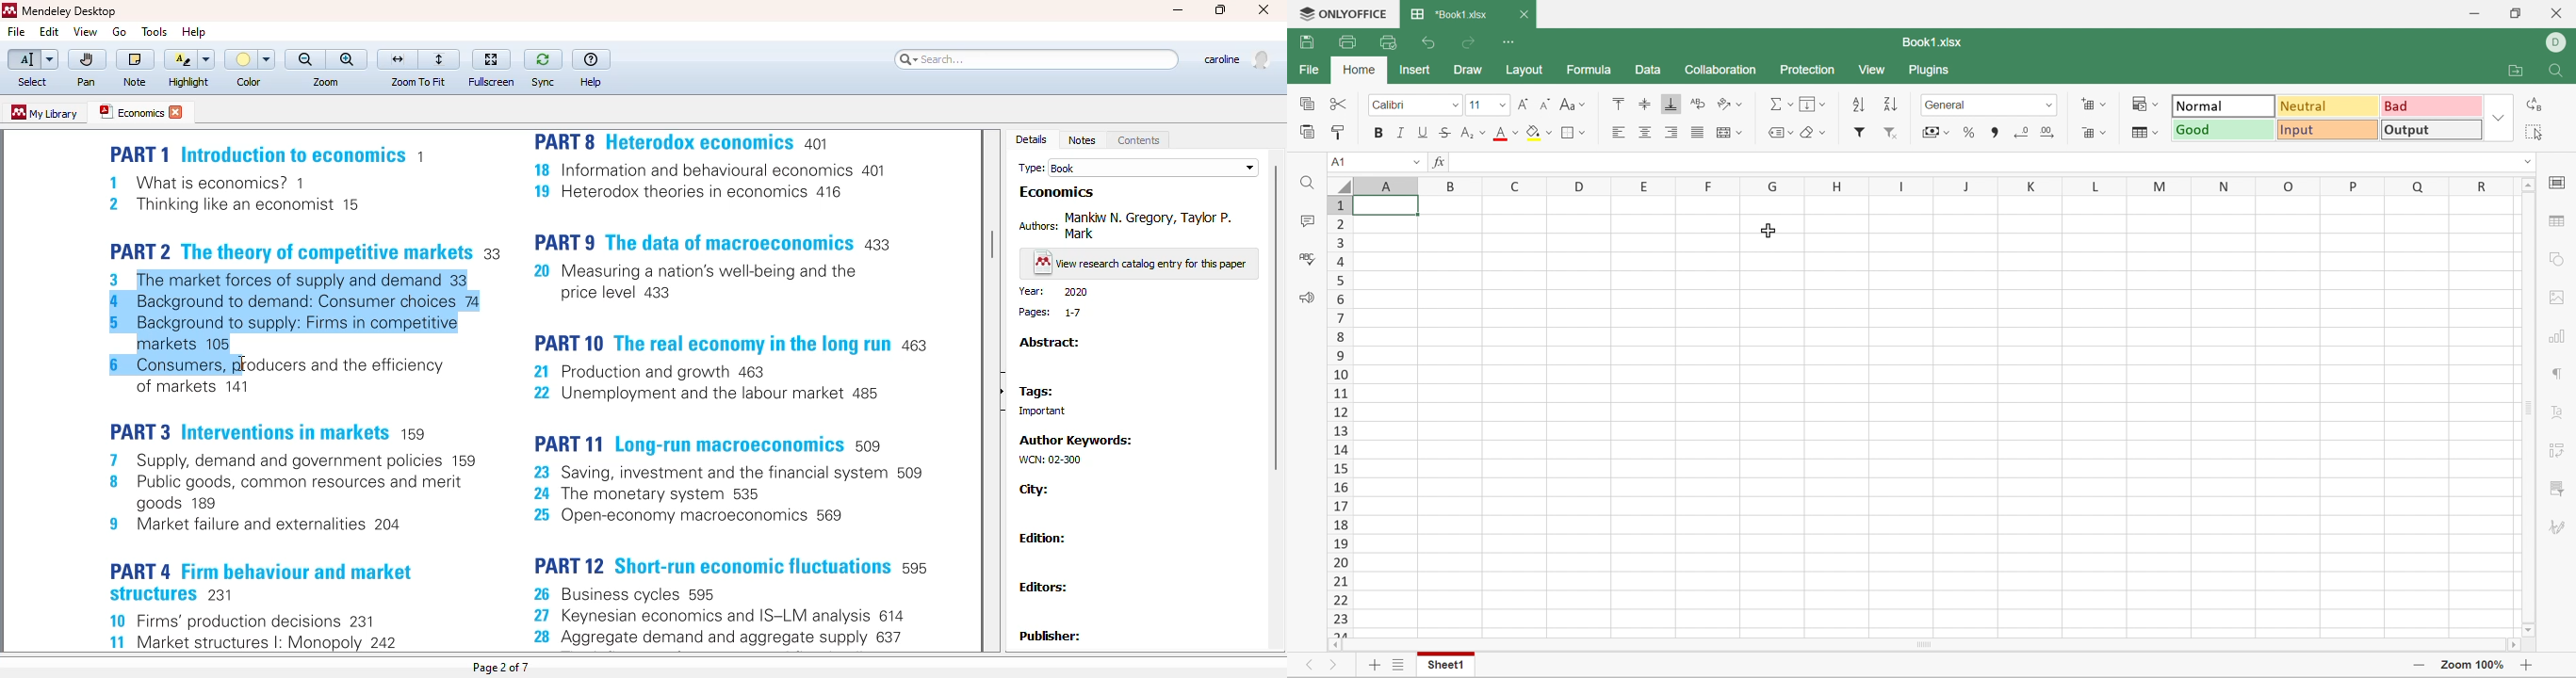 This screenshot has width=2576, height=700. I want to click on help, so click(592, 83).